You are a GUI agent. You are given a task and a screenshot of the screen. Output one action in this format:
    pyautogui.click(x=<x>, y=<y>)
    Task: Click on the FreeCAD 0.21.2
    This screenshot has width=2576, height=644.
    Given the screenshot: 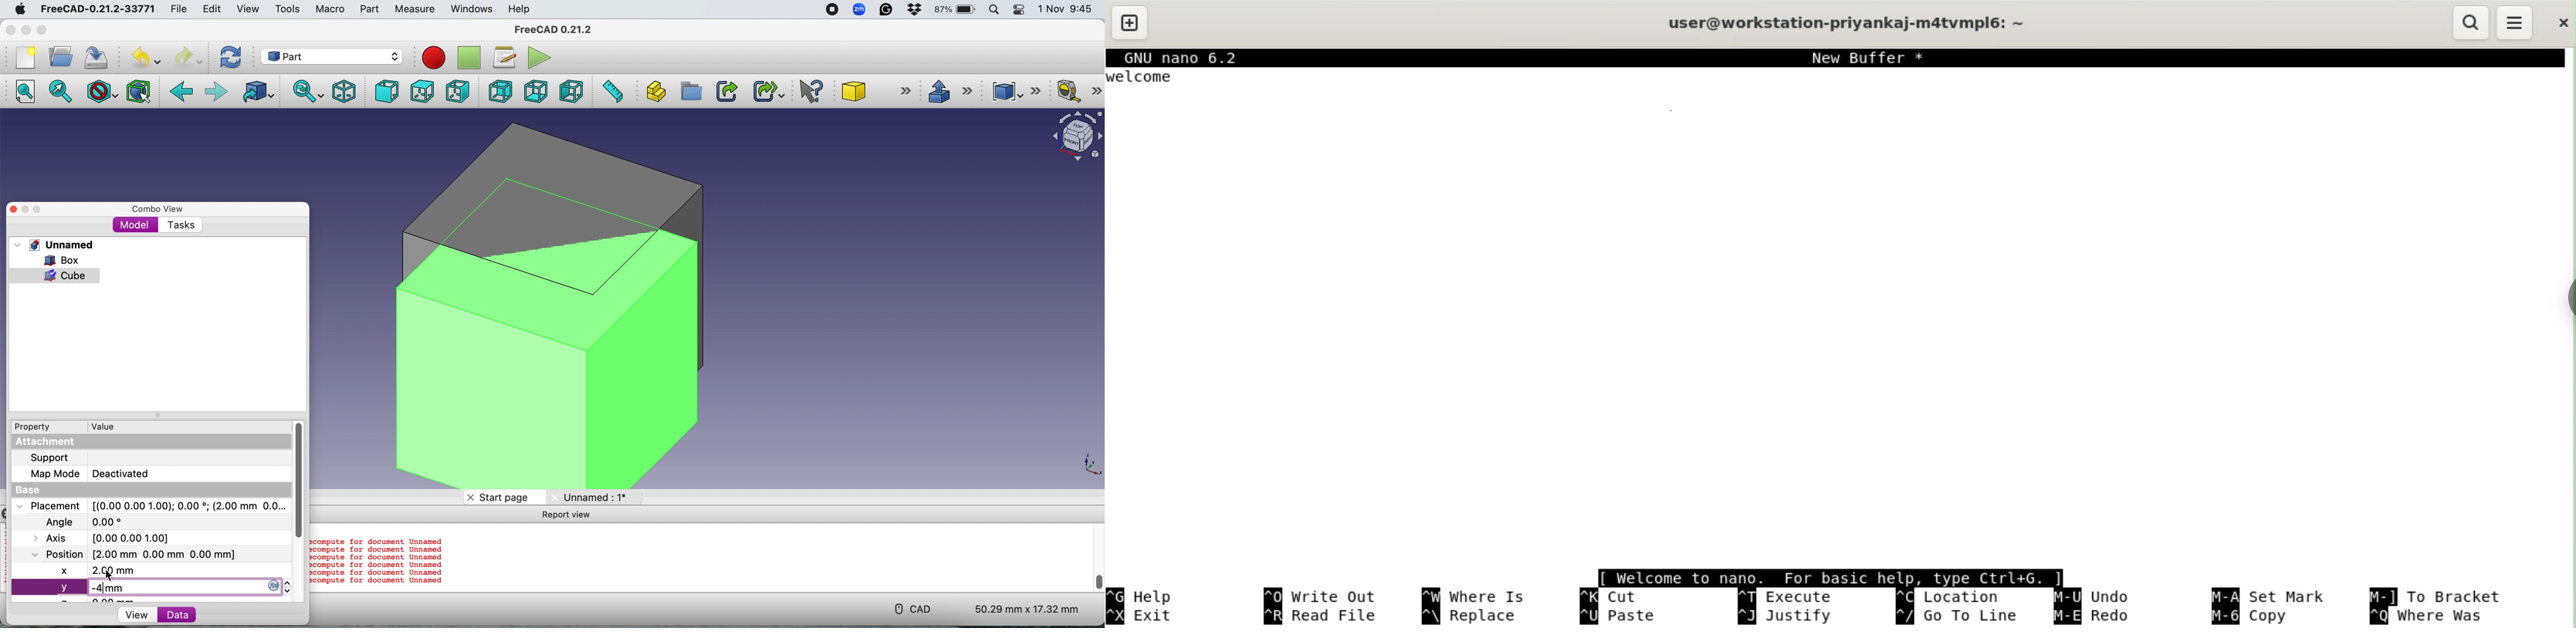 What is the action you would take?
    pyautogui.click(x=555, y=30)
    